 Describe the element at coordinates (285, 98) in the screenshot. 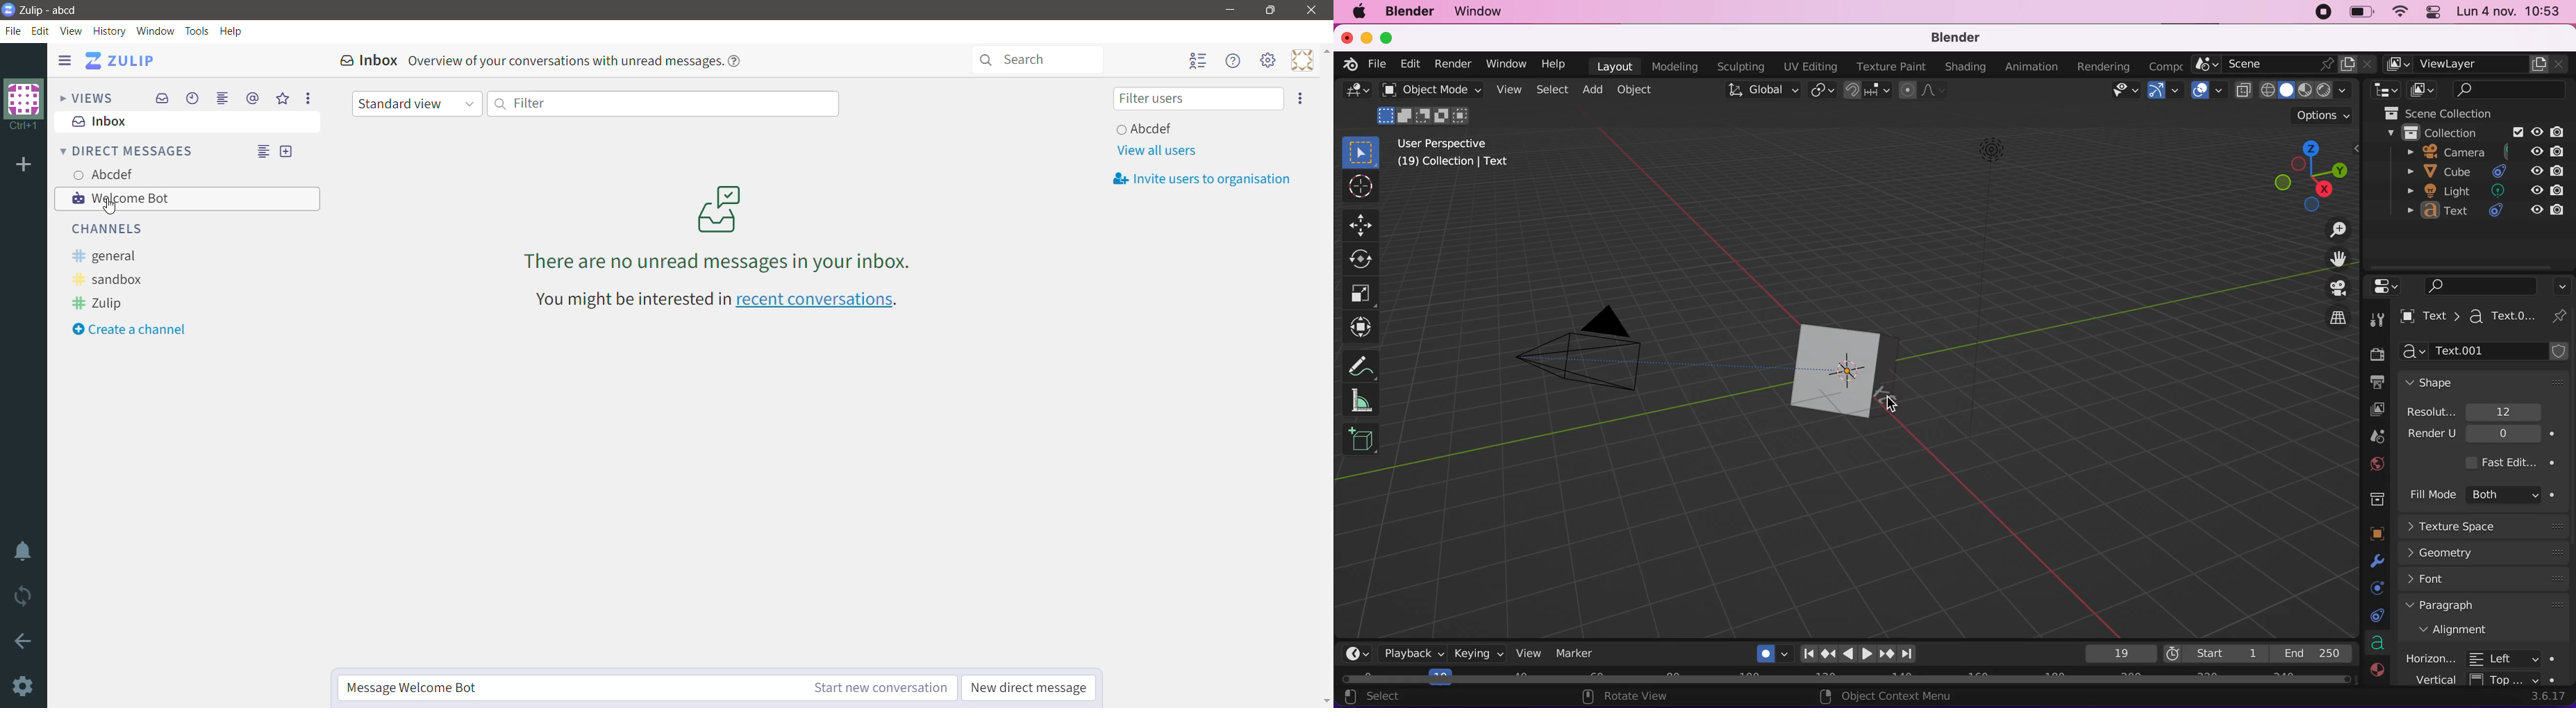

I see `Starred messages` at that location.